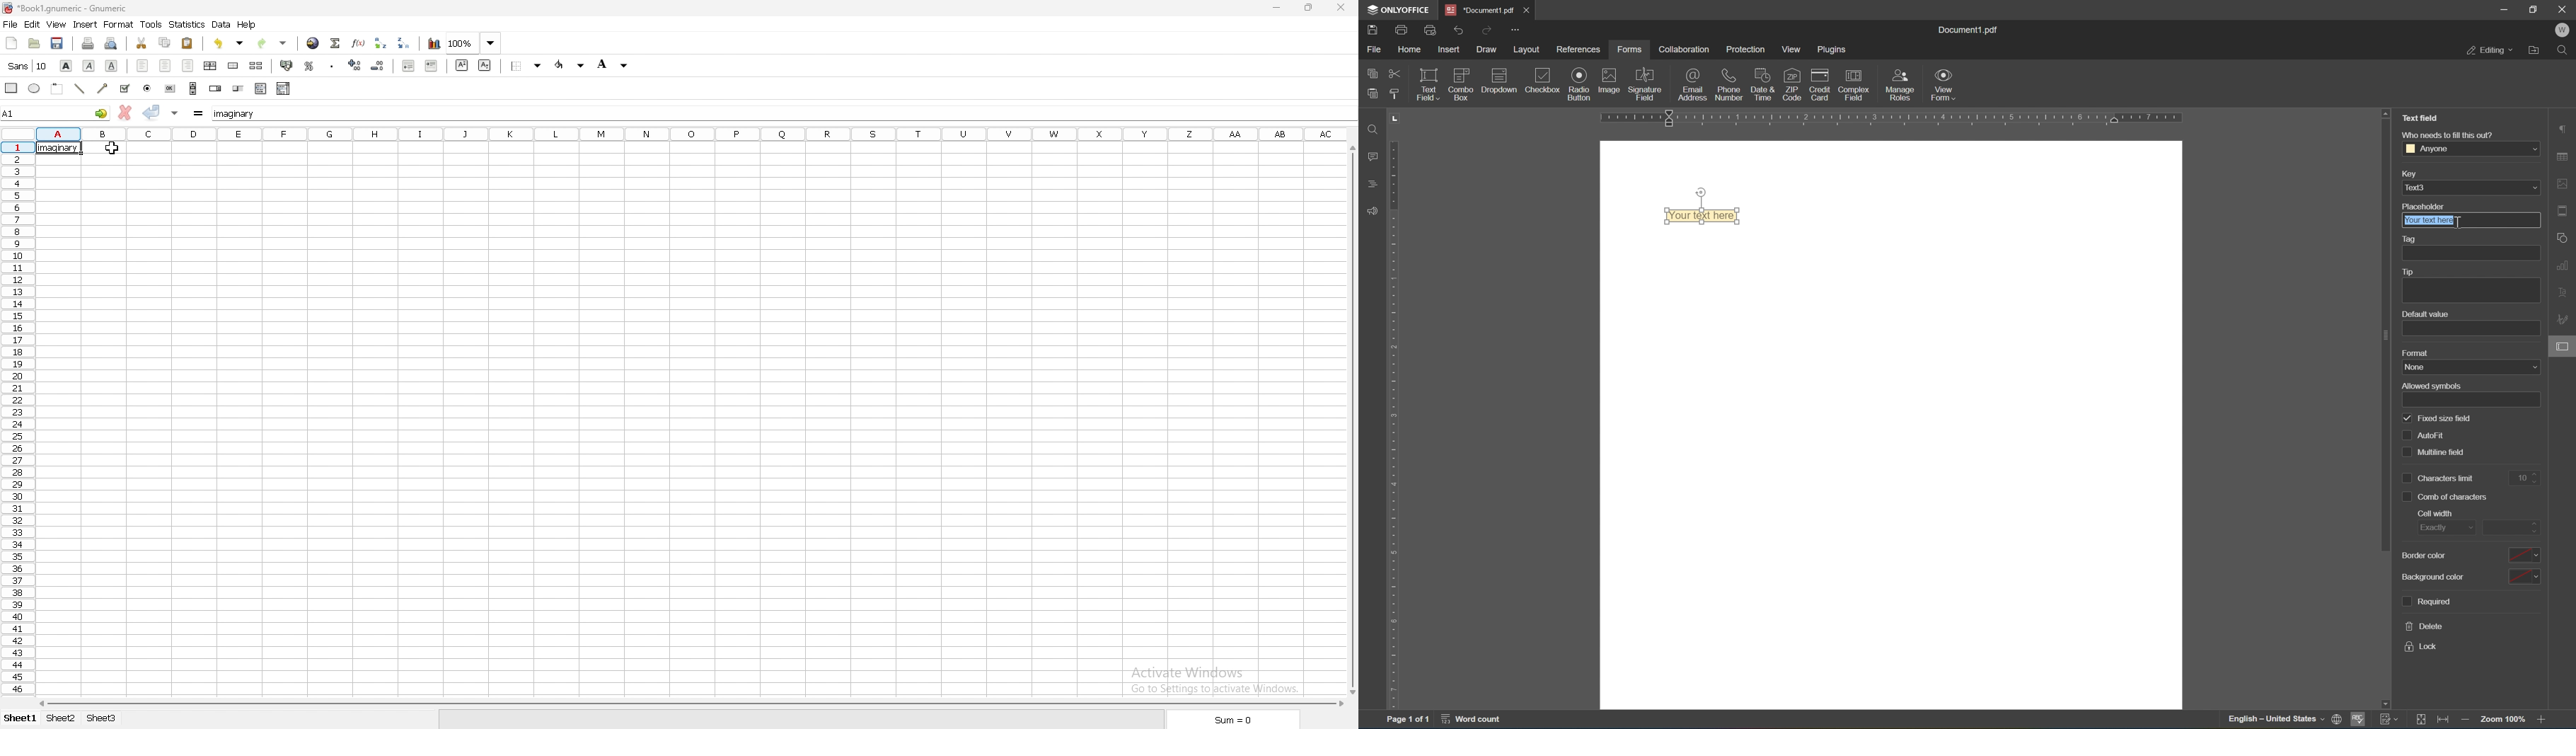 The height and width of the screenshot is (756, 2576). What do you see at coordinates (1687, 49) in the screenshot?
I see `collaboration` at bounding box center [1687, 49].